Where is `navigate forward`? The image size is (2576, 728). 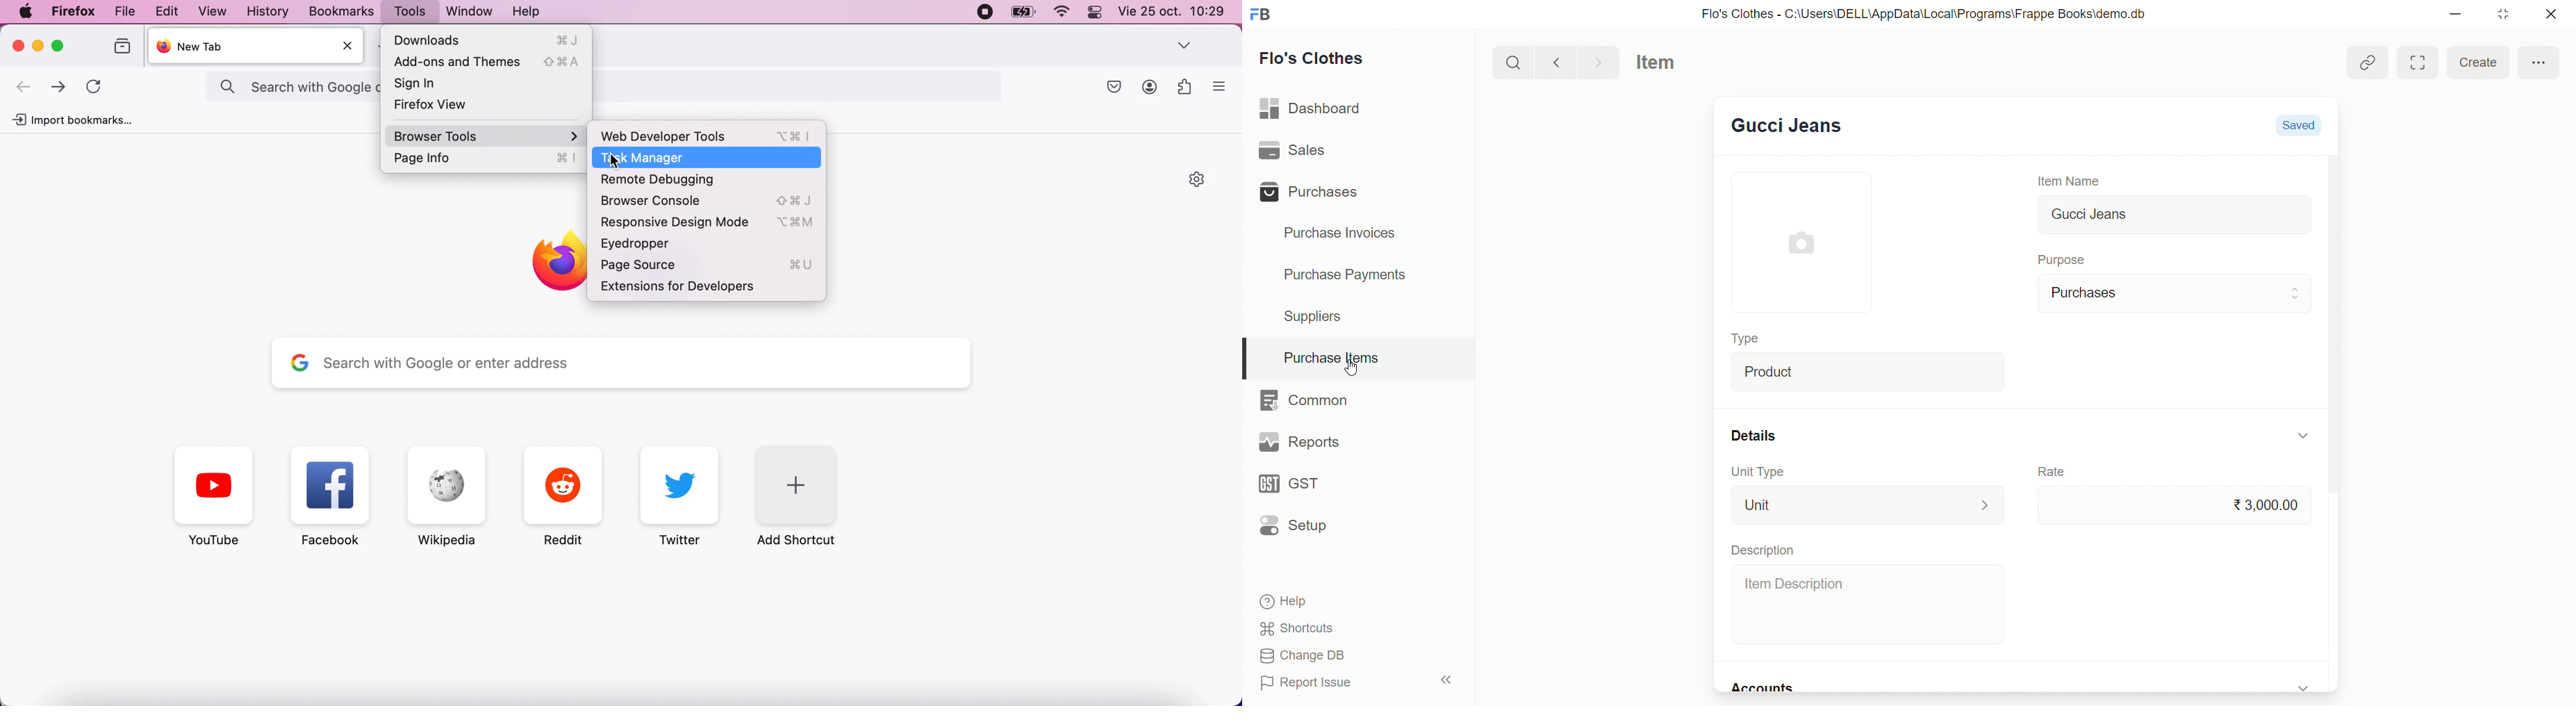
navigate forward is located at coordinates (1601, 62).